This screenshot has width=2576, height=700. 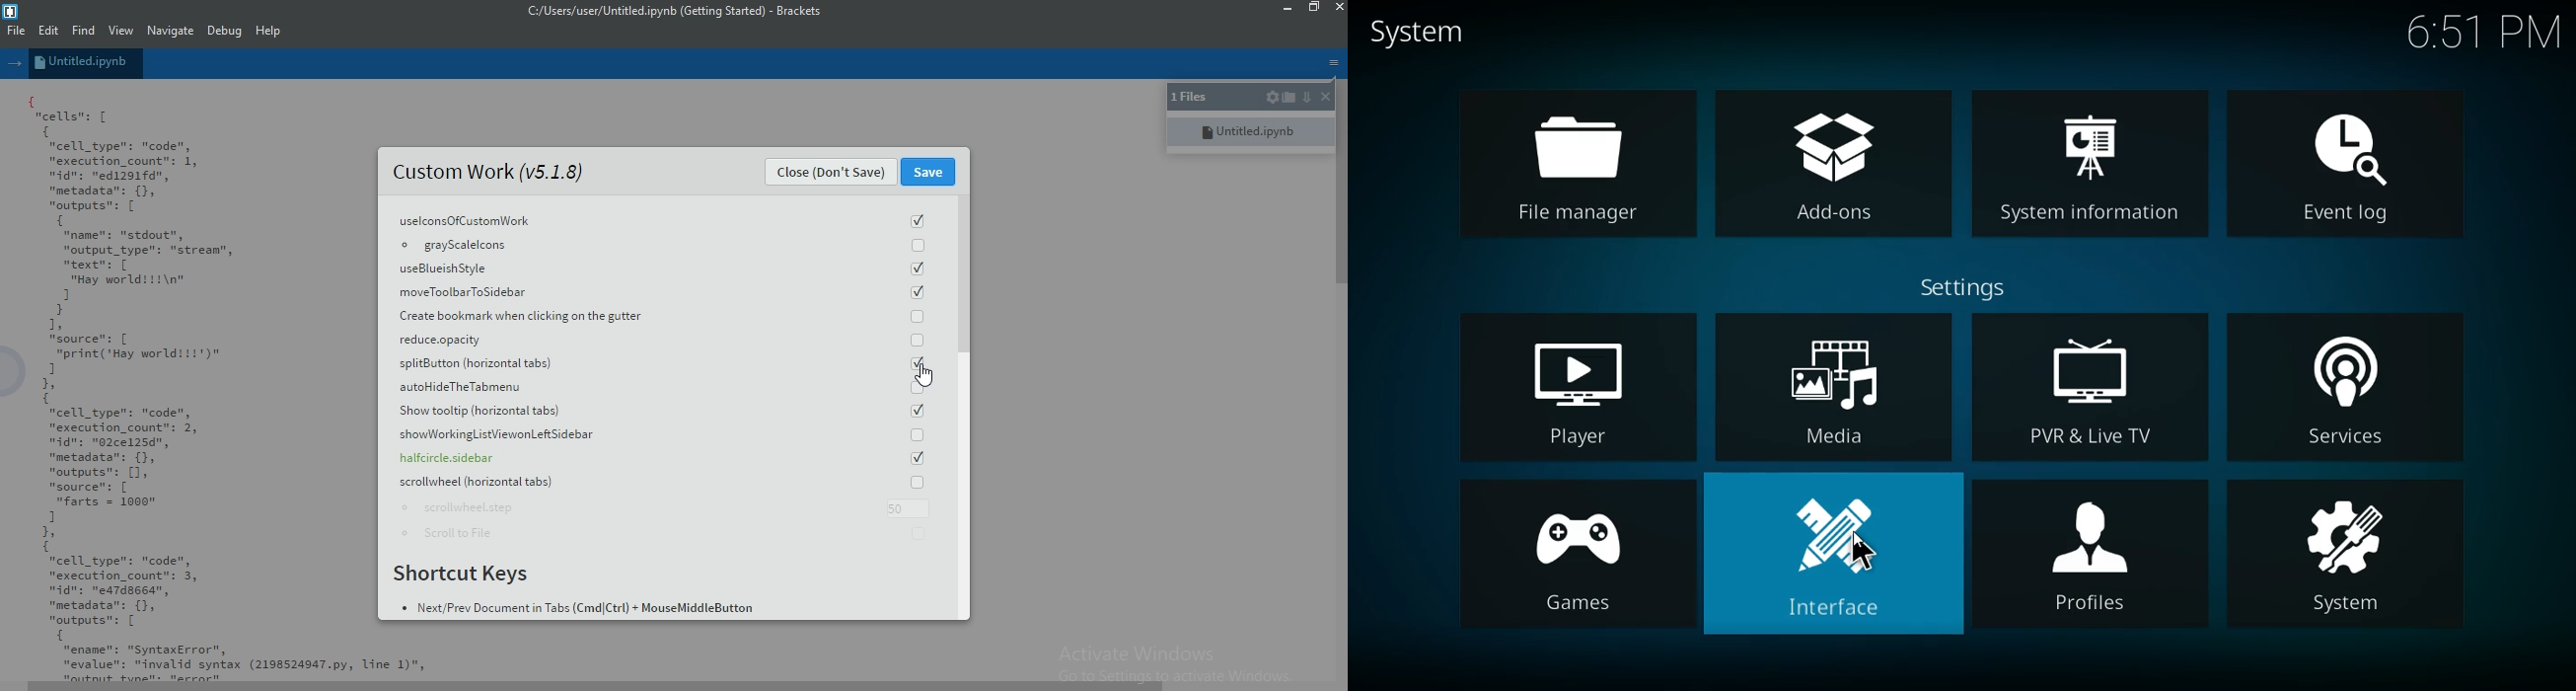 What do you see at coordinates (1331, 61) in the screenshot?
I see `menu` at bounding box center [1331, 61].